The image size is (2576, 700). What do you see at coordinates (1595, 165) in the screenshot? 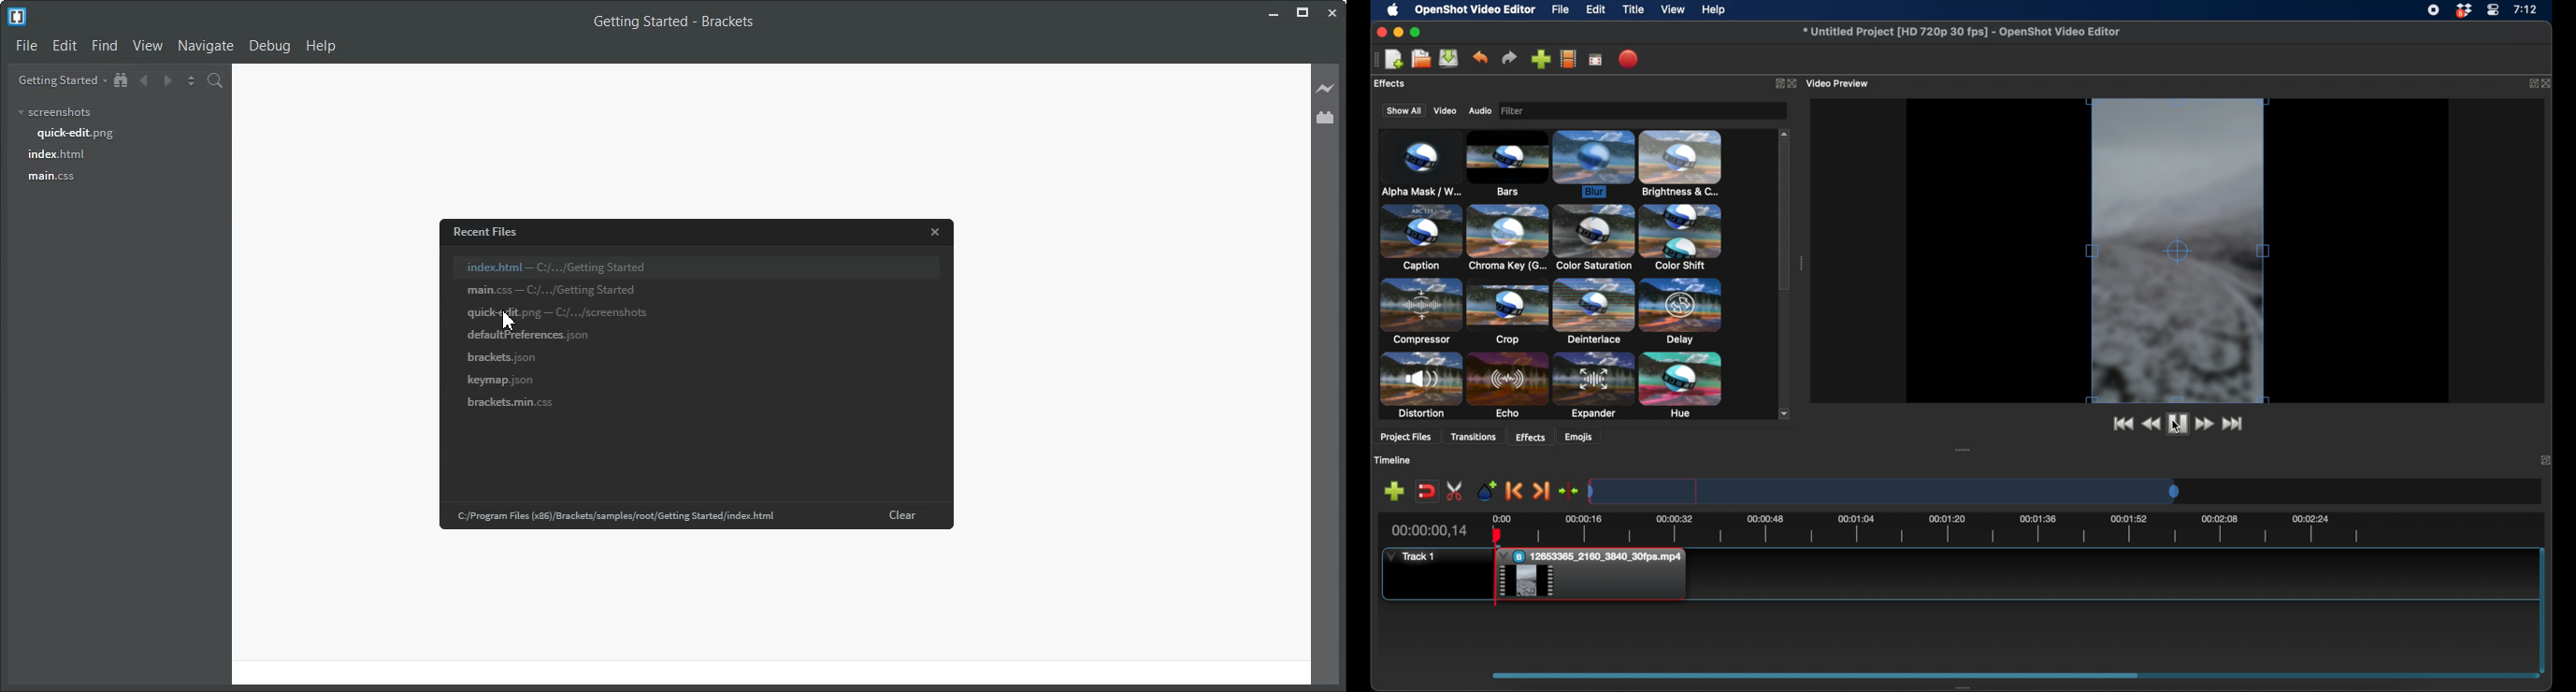
I see `blur effect selected` at bounding box center [1595, 165].